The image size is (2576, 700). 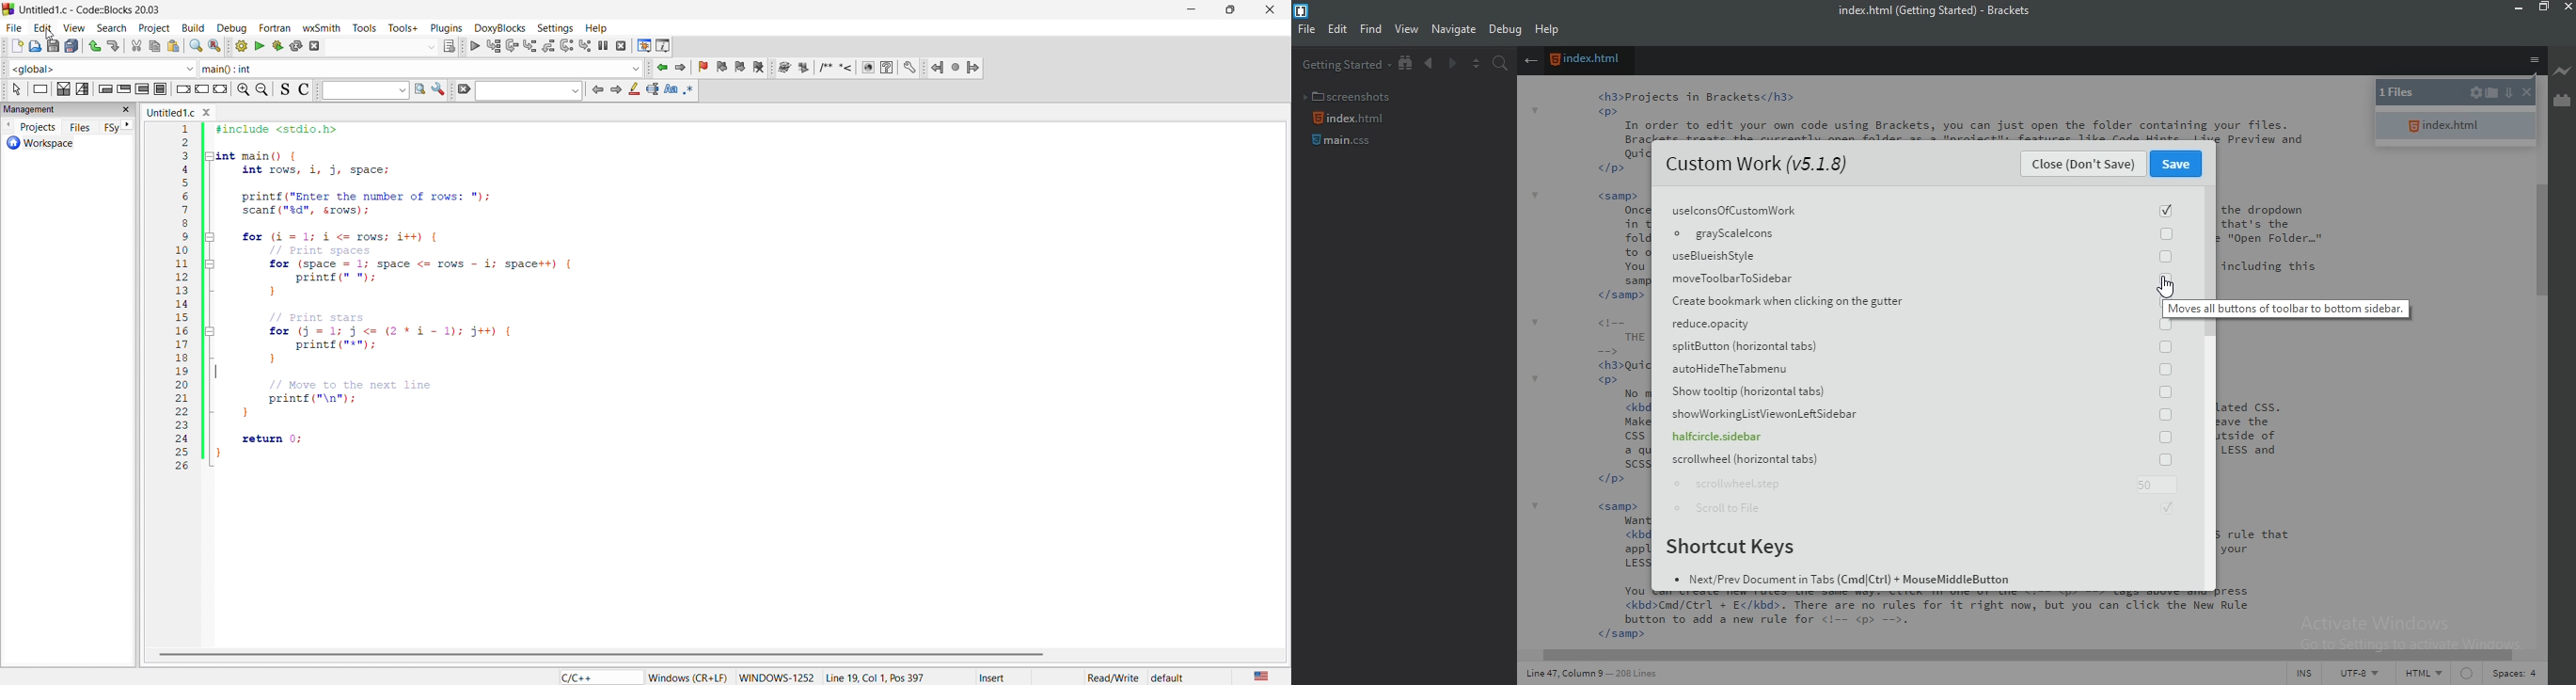 I want to click on pllugins, so click(x=444, y=26).